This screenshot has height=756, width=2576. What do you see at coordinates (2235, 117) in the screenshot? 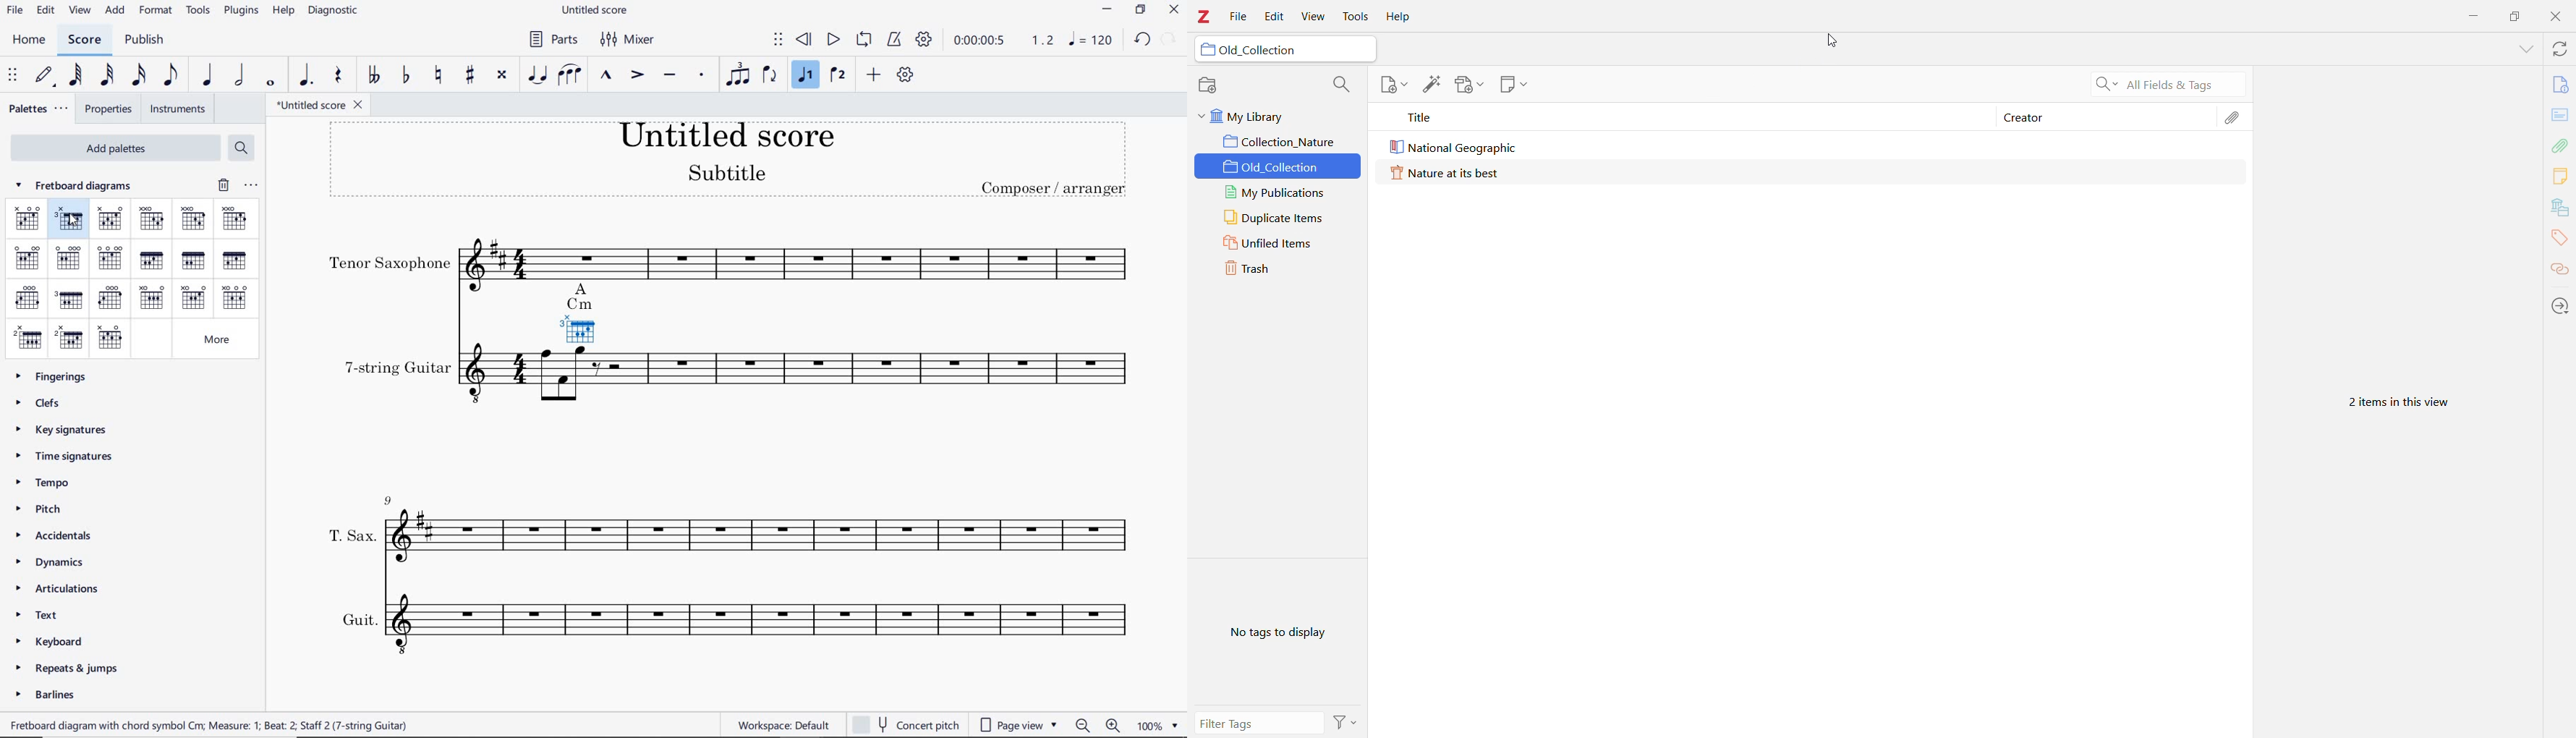
I see `Attachments` at bounding box center [2235, 117].